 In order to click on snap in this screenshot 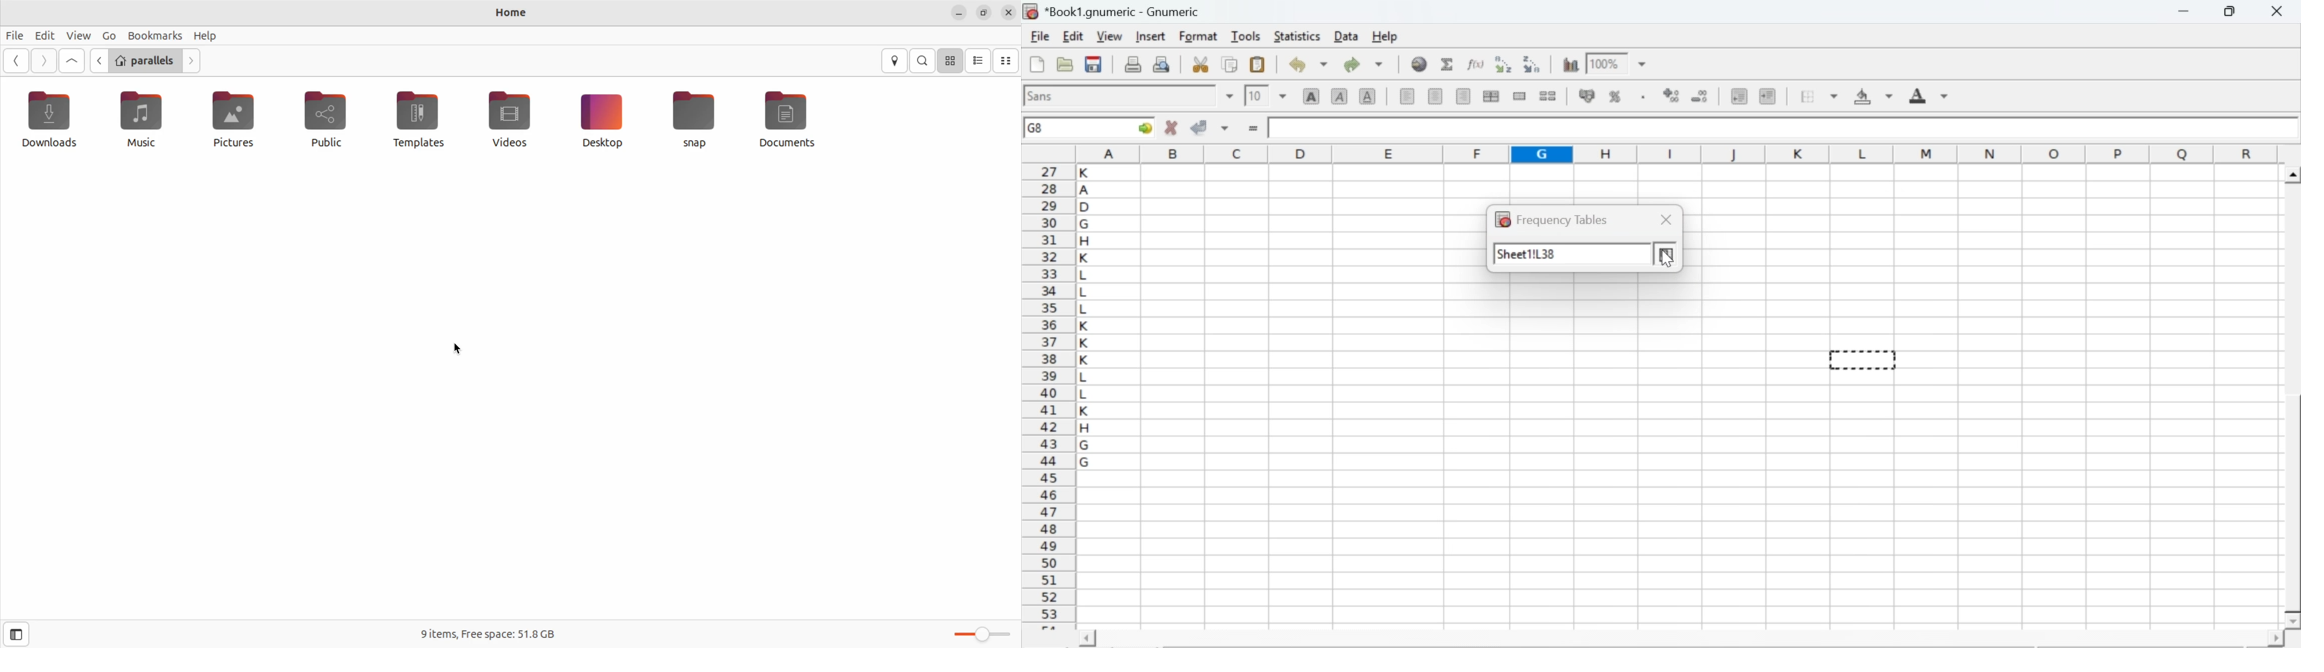, I will do `click(693, 118)`.